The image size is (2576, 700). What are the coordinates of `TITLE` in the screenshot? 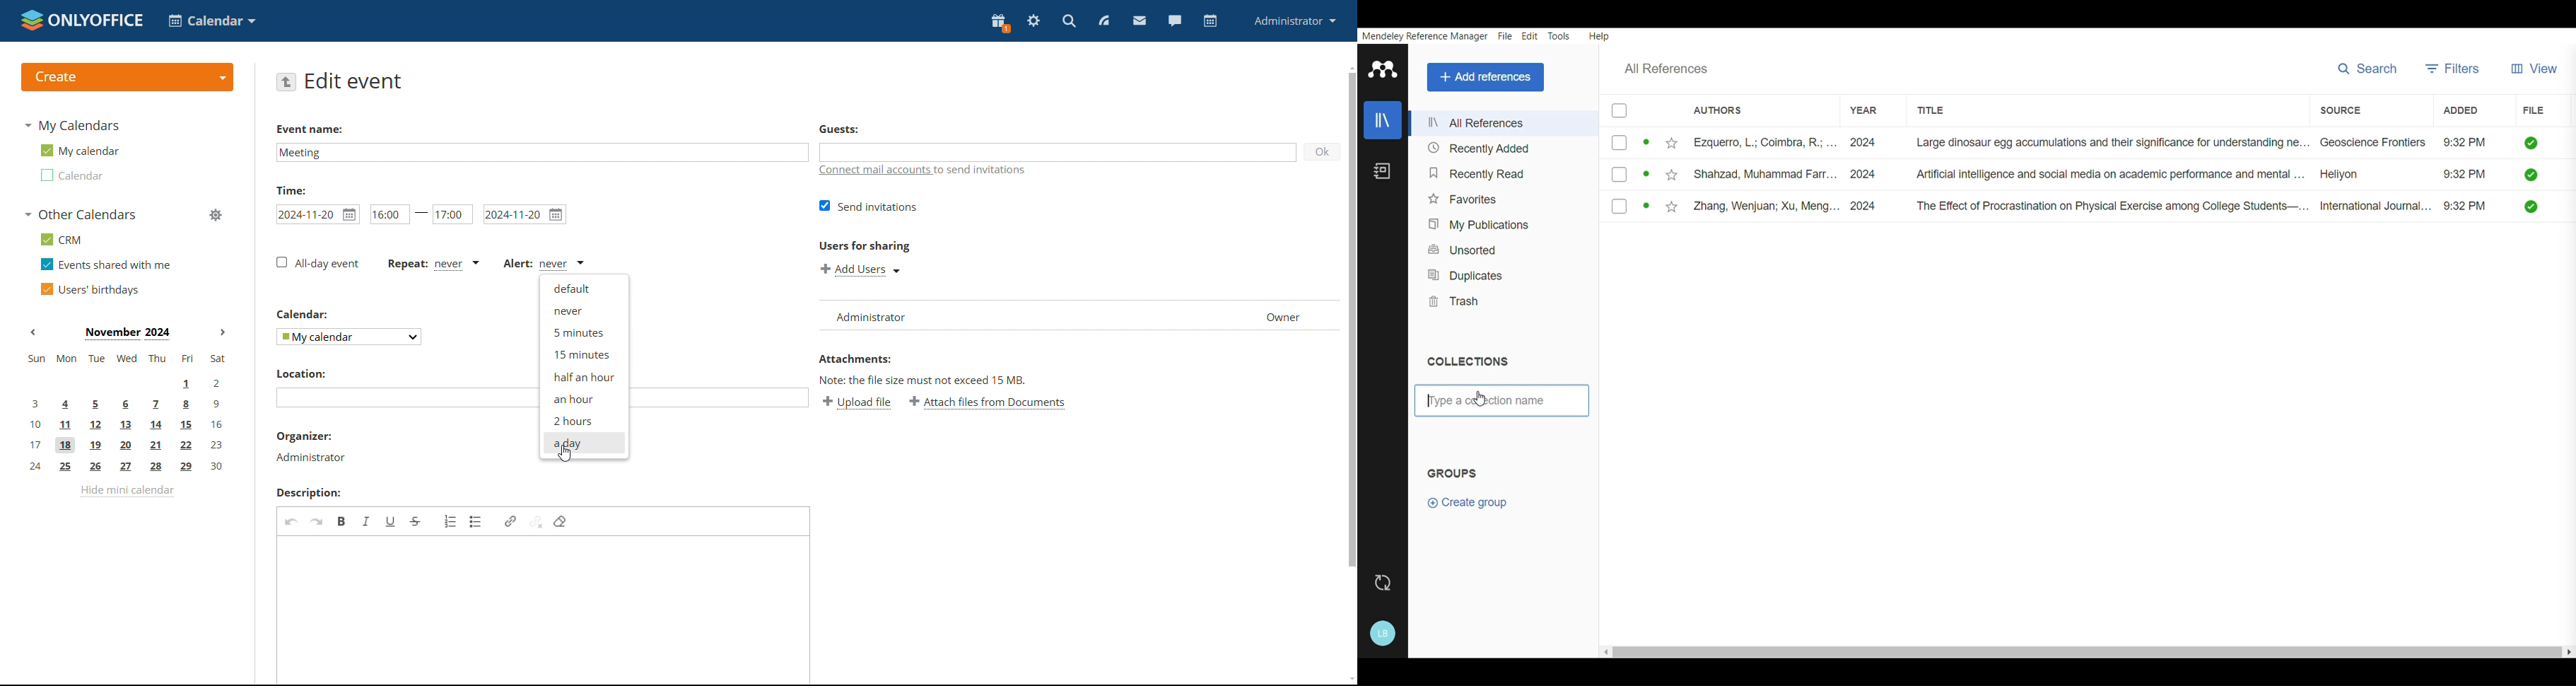 It's located at (1943, 108).